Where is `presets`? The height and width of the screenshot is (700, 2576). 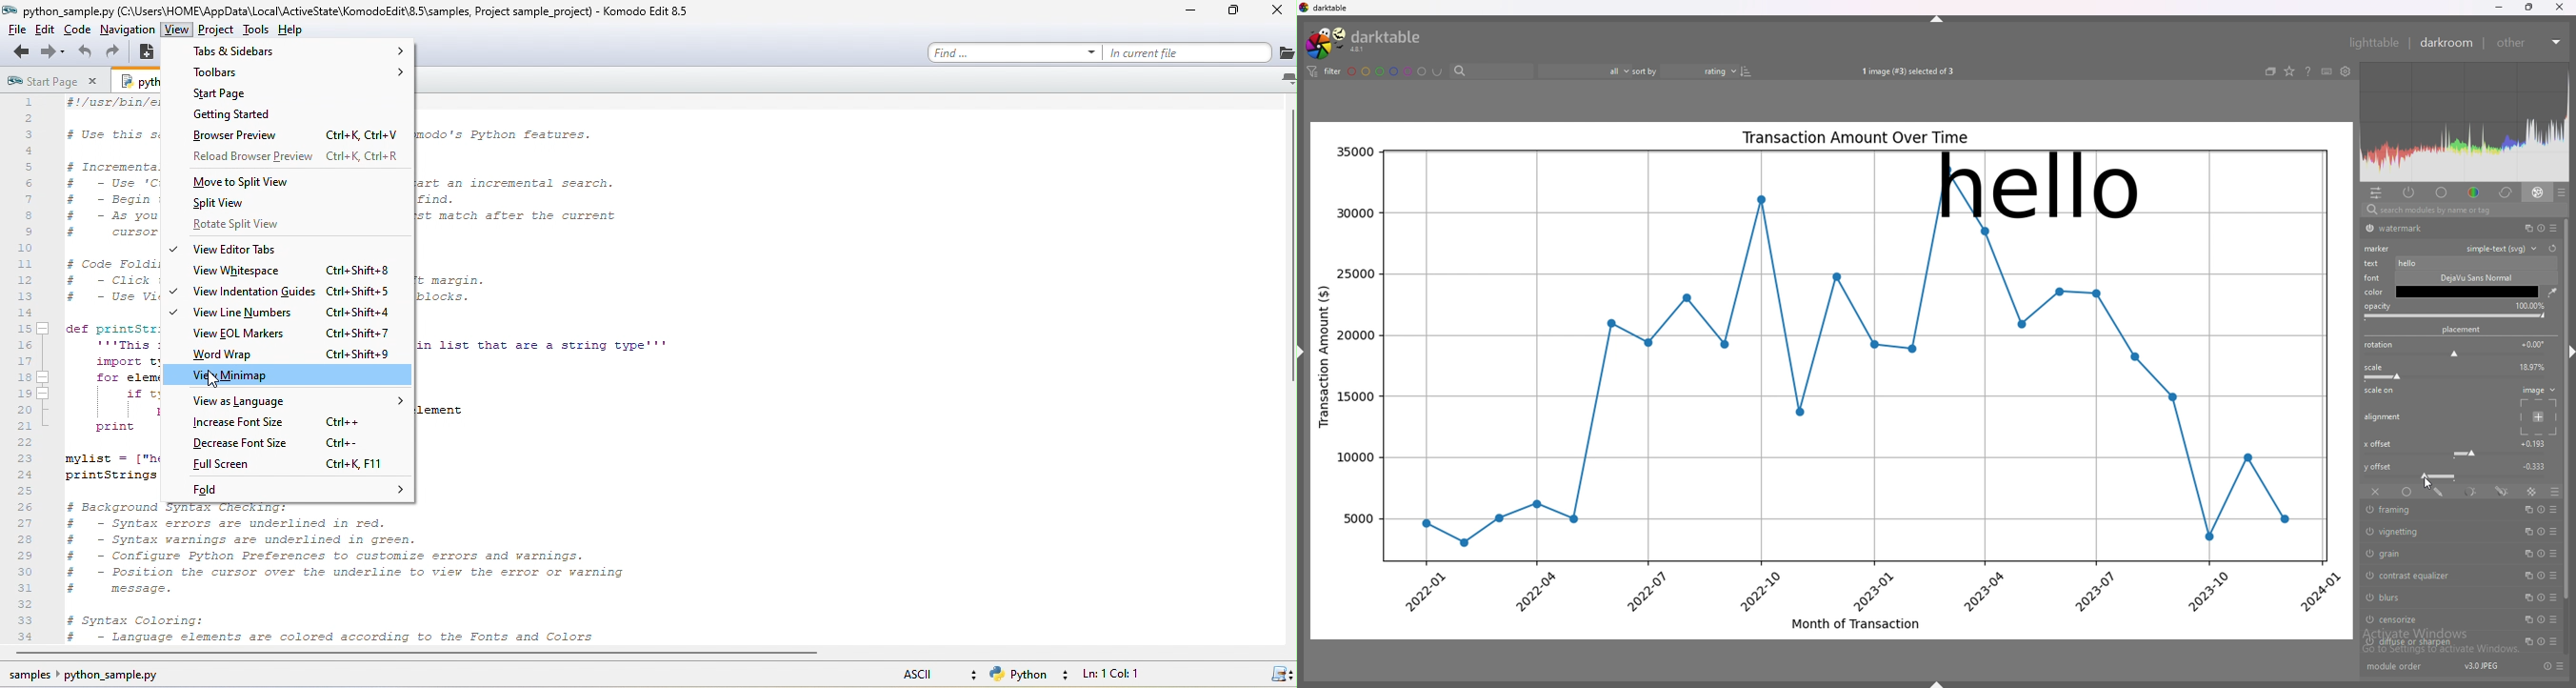
presets is located at coordinates (2554, 576).